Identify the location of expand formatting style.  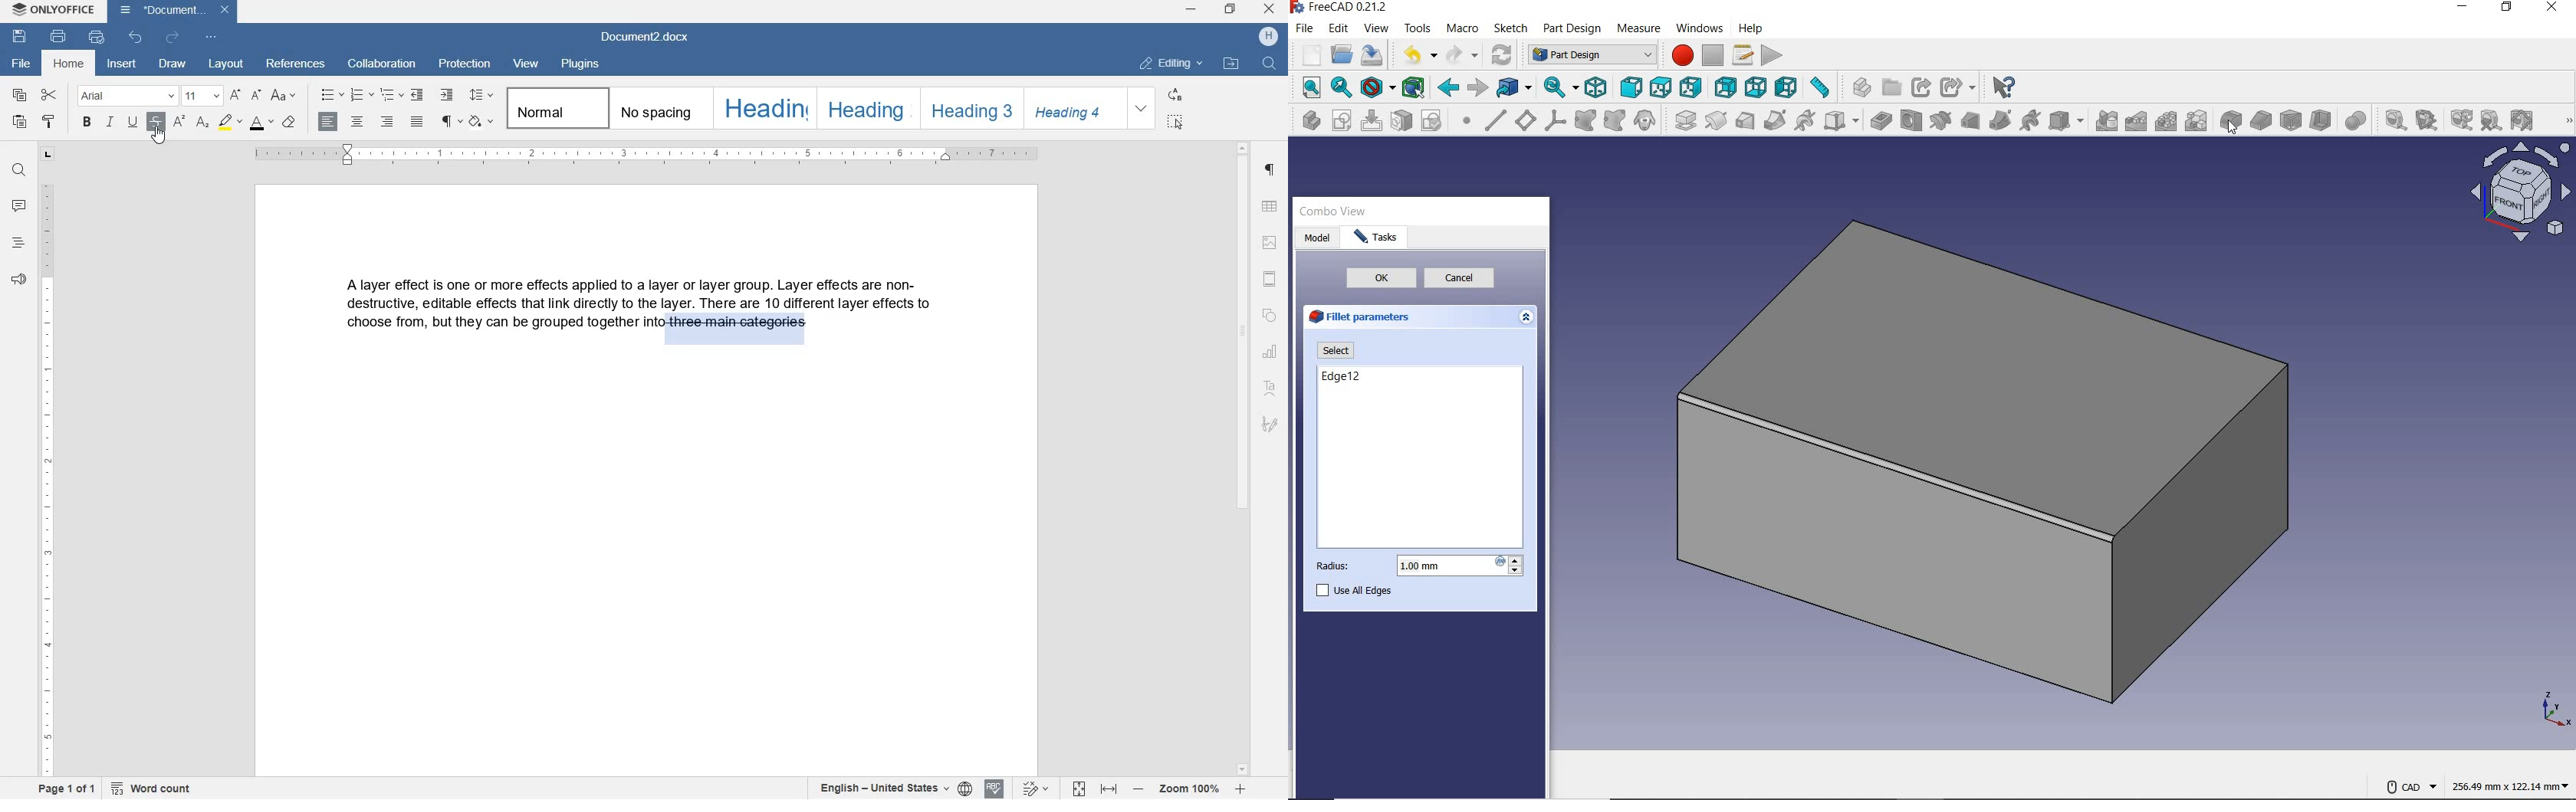
(1142, 109).